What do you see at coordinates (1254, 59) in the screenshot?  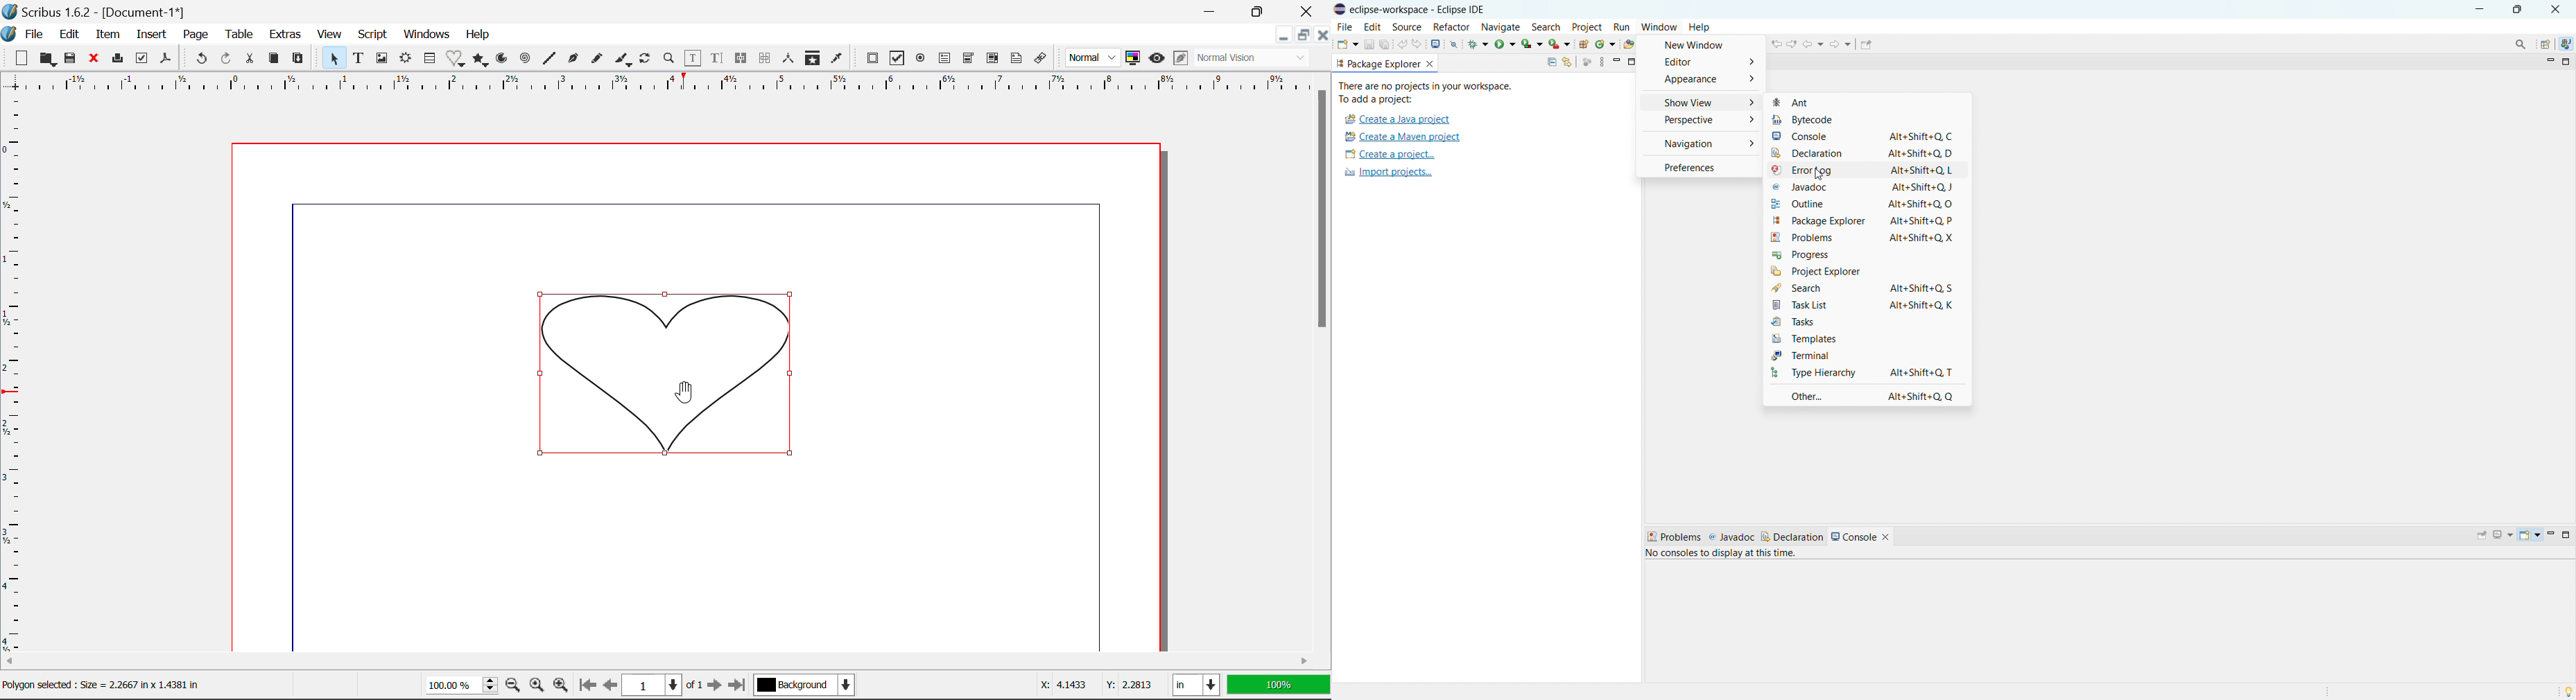 I see `Normal Vision` at bounding box center [1254, 59].